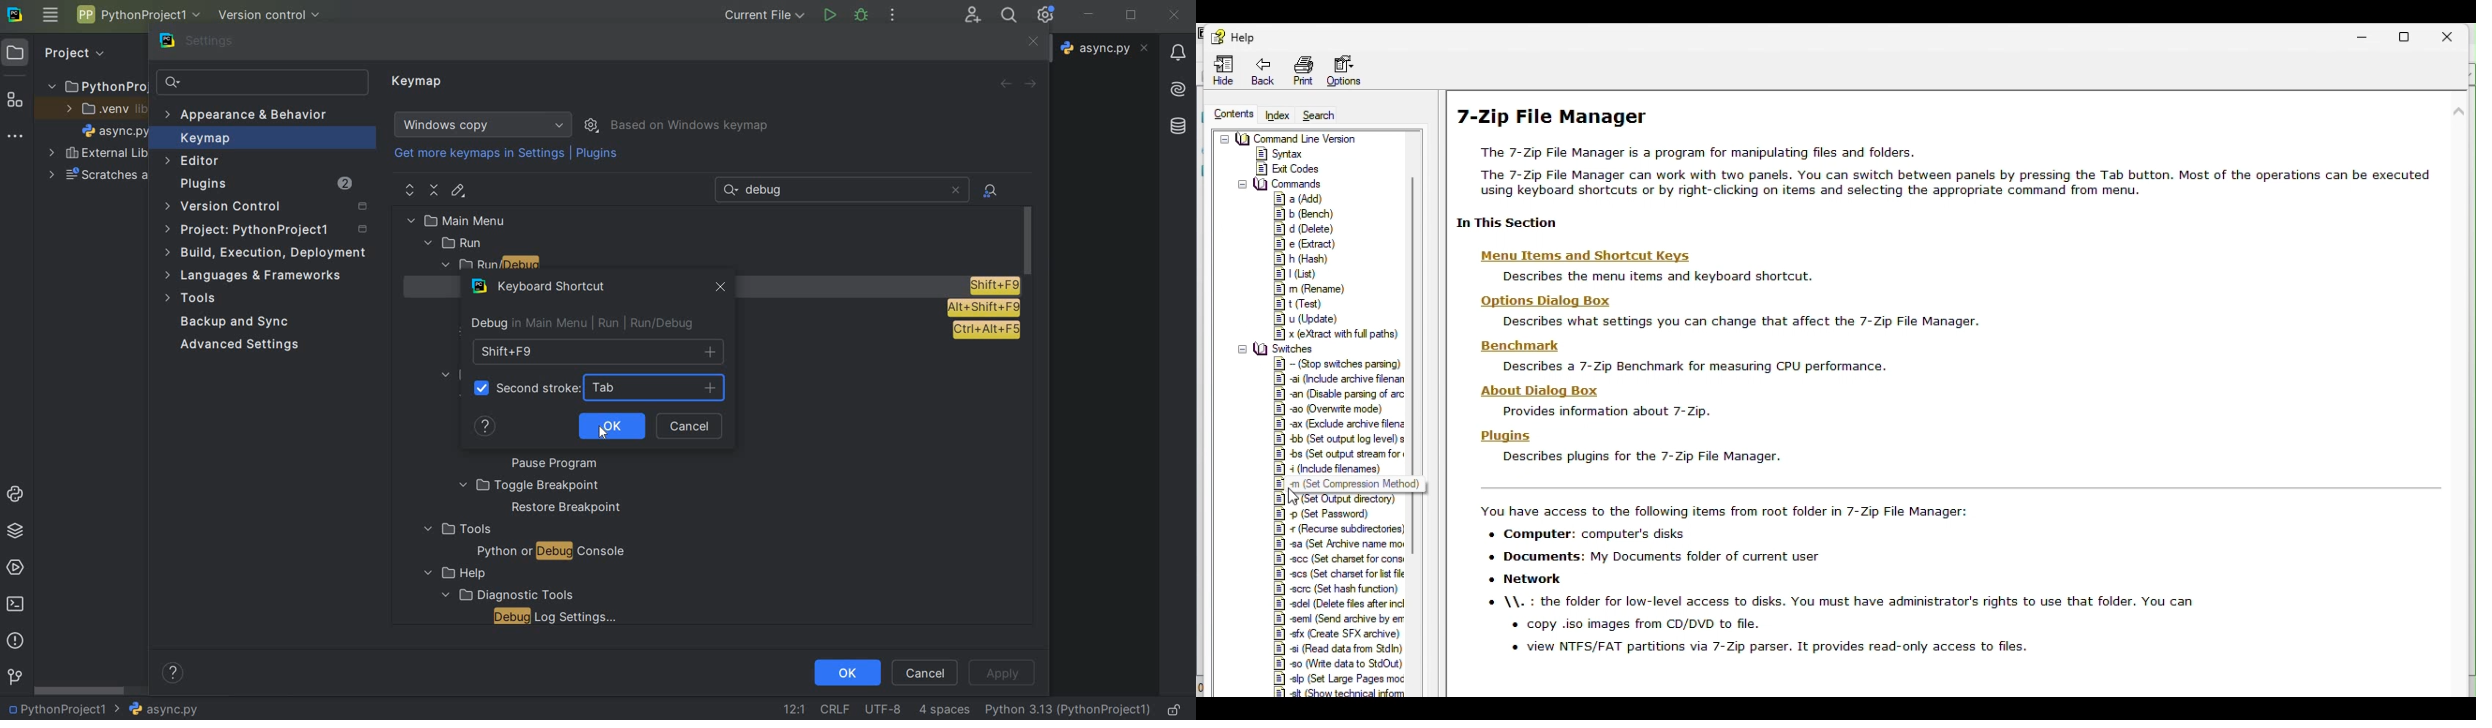 This screenshot has width=2492, height=728. What do you see at coordinates (1304, 304) in the screenshot?
I see `test` at bounding box center [1304, 304].